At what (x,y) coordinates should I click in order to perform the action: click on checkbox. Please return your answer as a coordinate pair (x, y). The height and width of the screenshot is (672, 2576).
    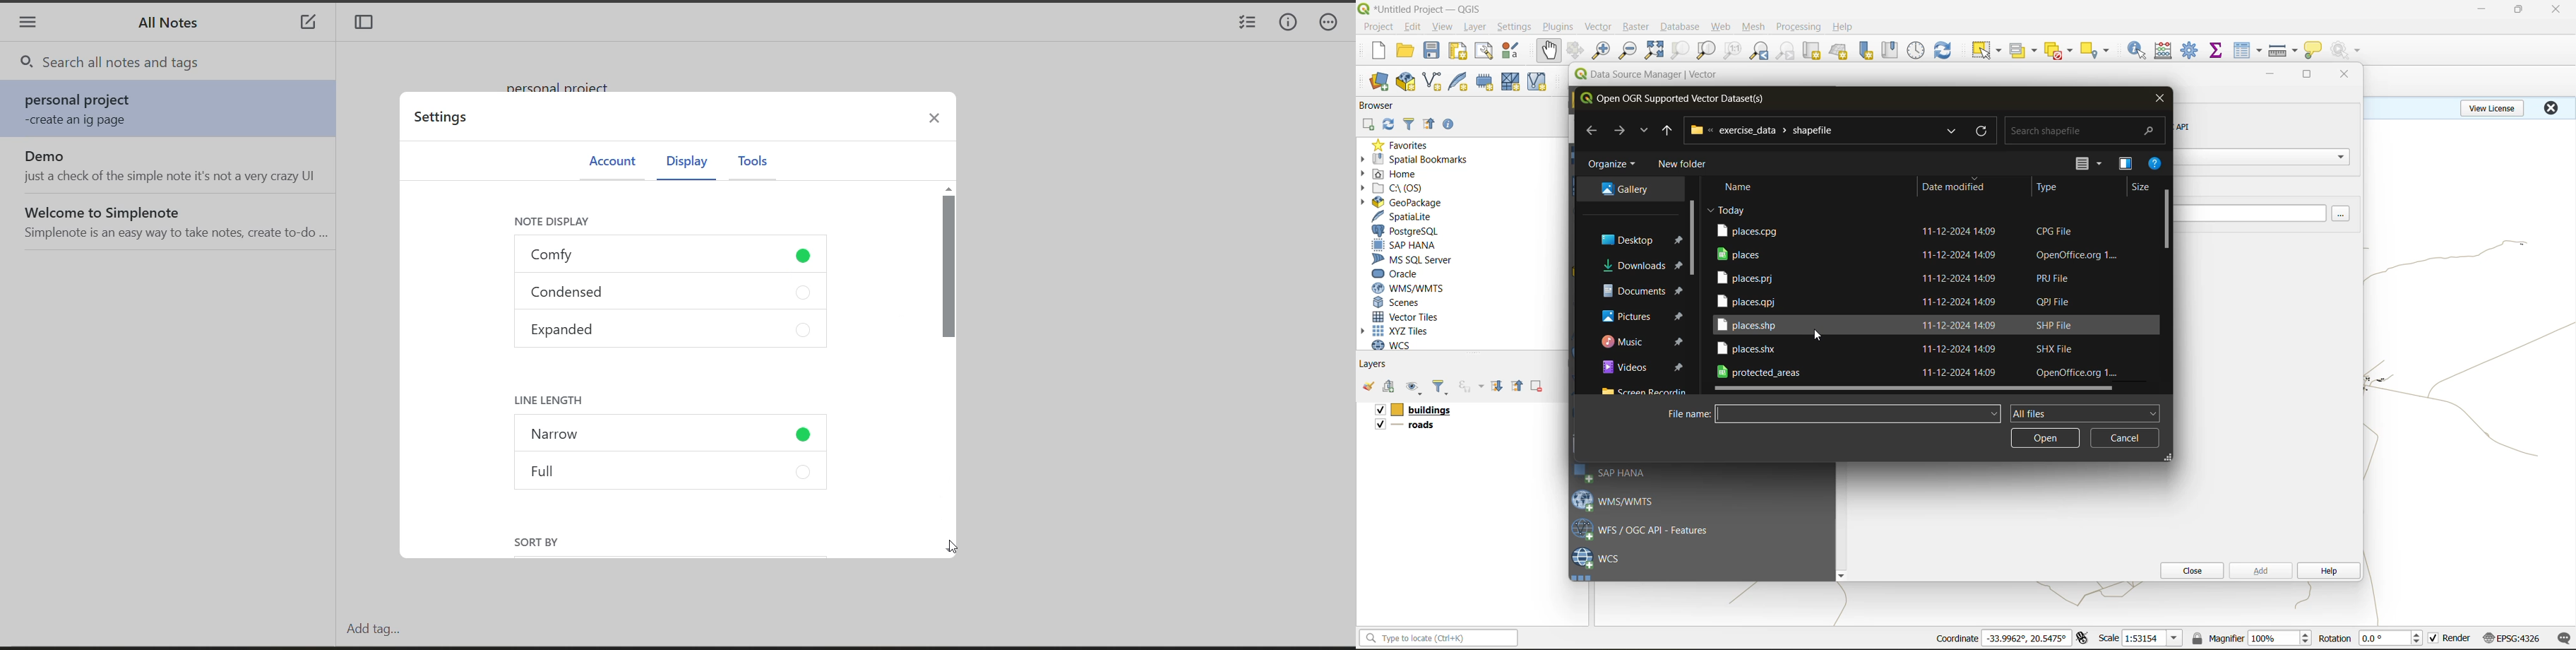
    Looking at the image, I should click on (1378, 410).